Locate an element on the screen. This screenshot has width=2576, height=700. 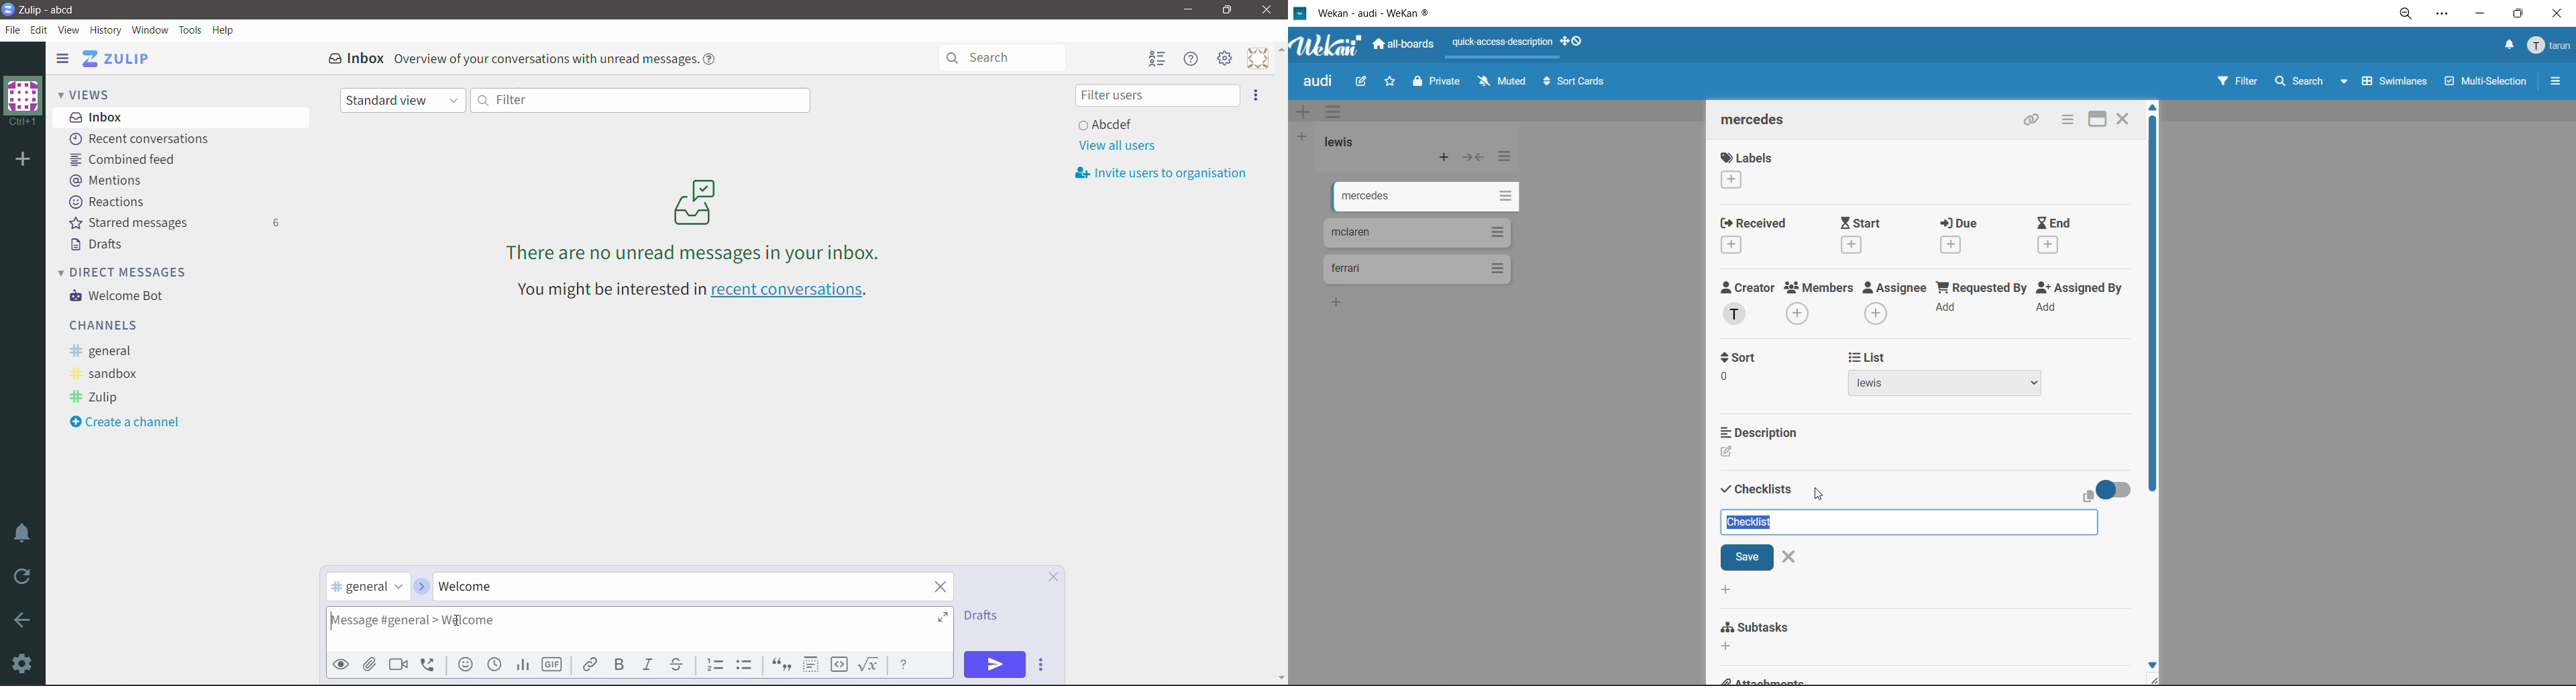
Application Logo is located at coordinates (8, 8).